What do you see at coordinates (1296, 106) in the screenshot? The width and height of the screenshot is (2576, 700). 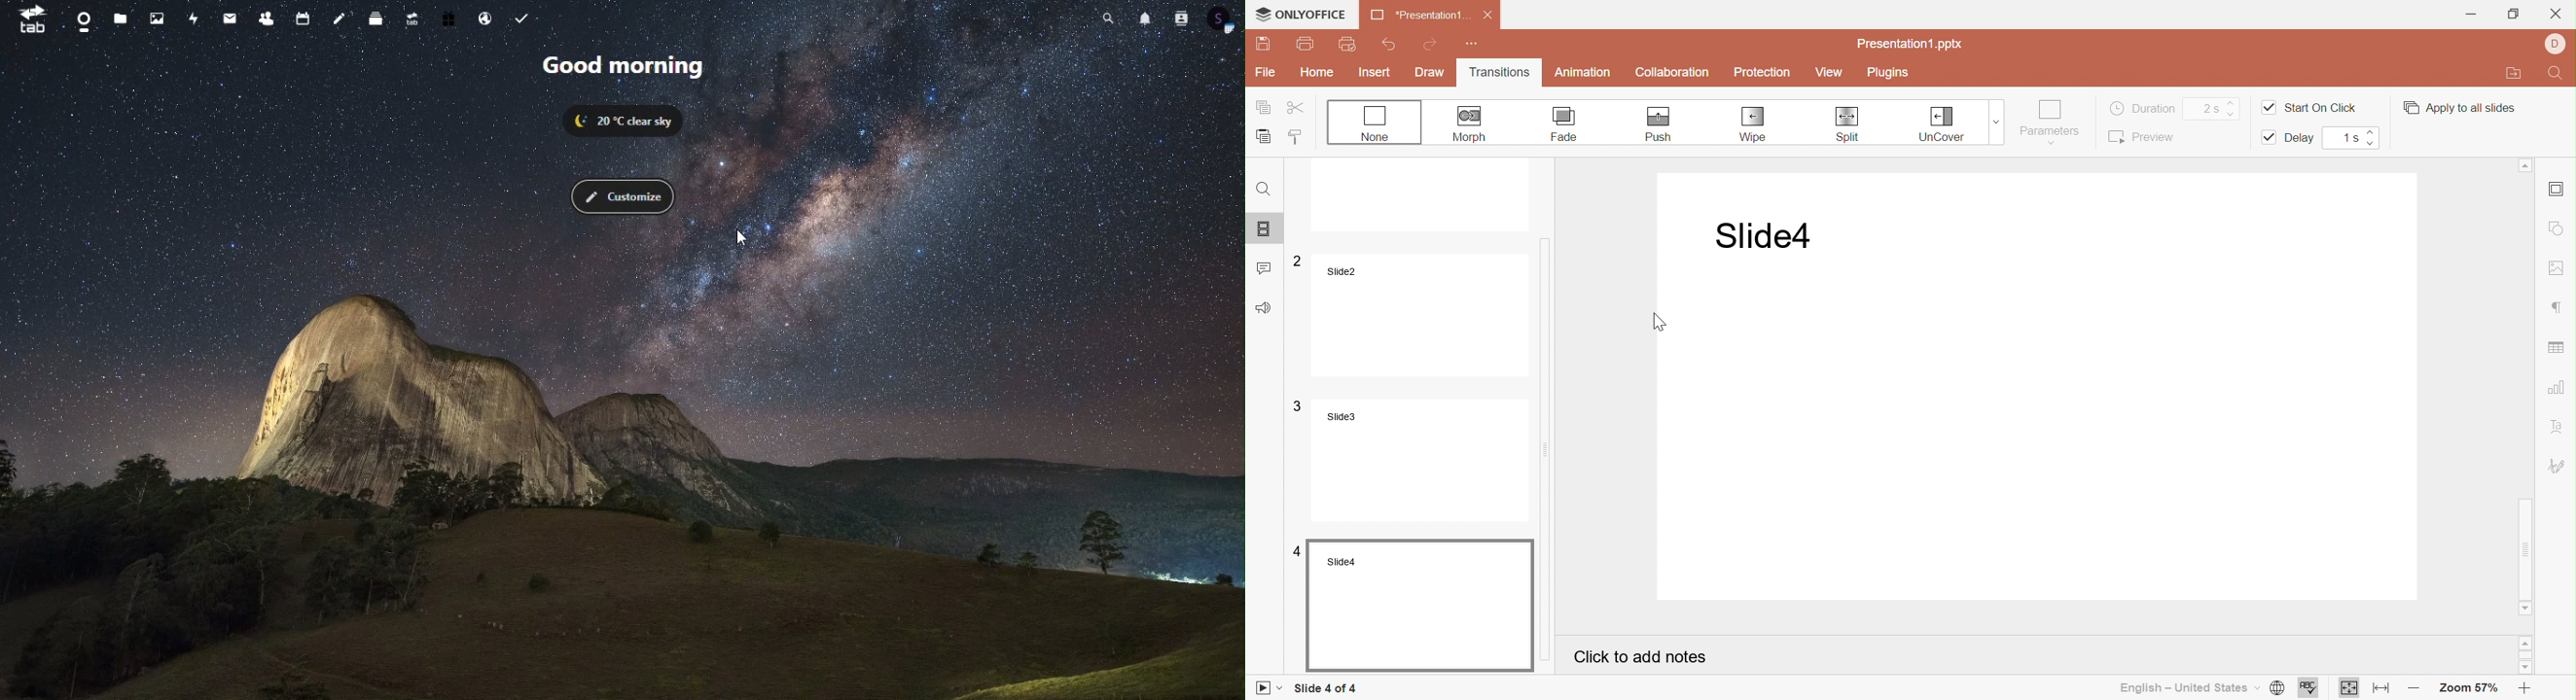 I see `Cut` at bounding box center [1296, 106].